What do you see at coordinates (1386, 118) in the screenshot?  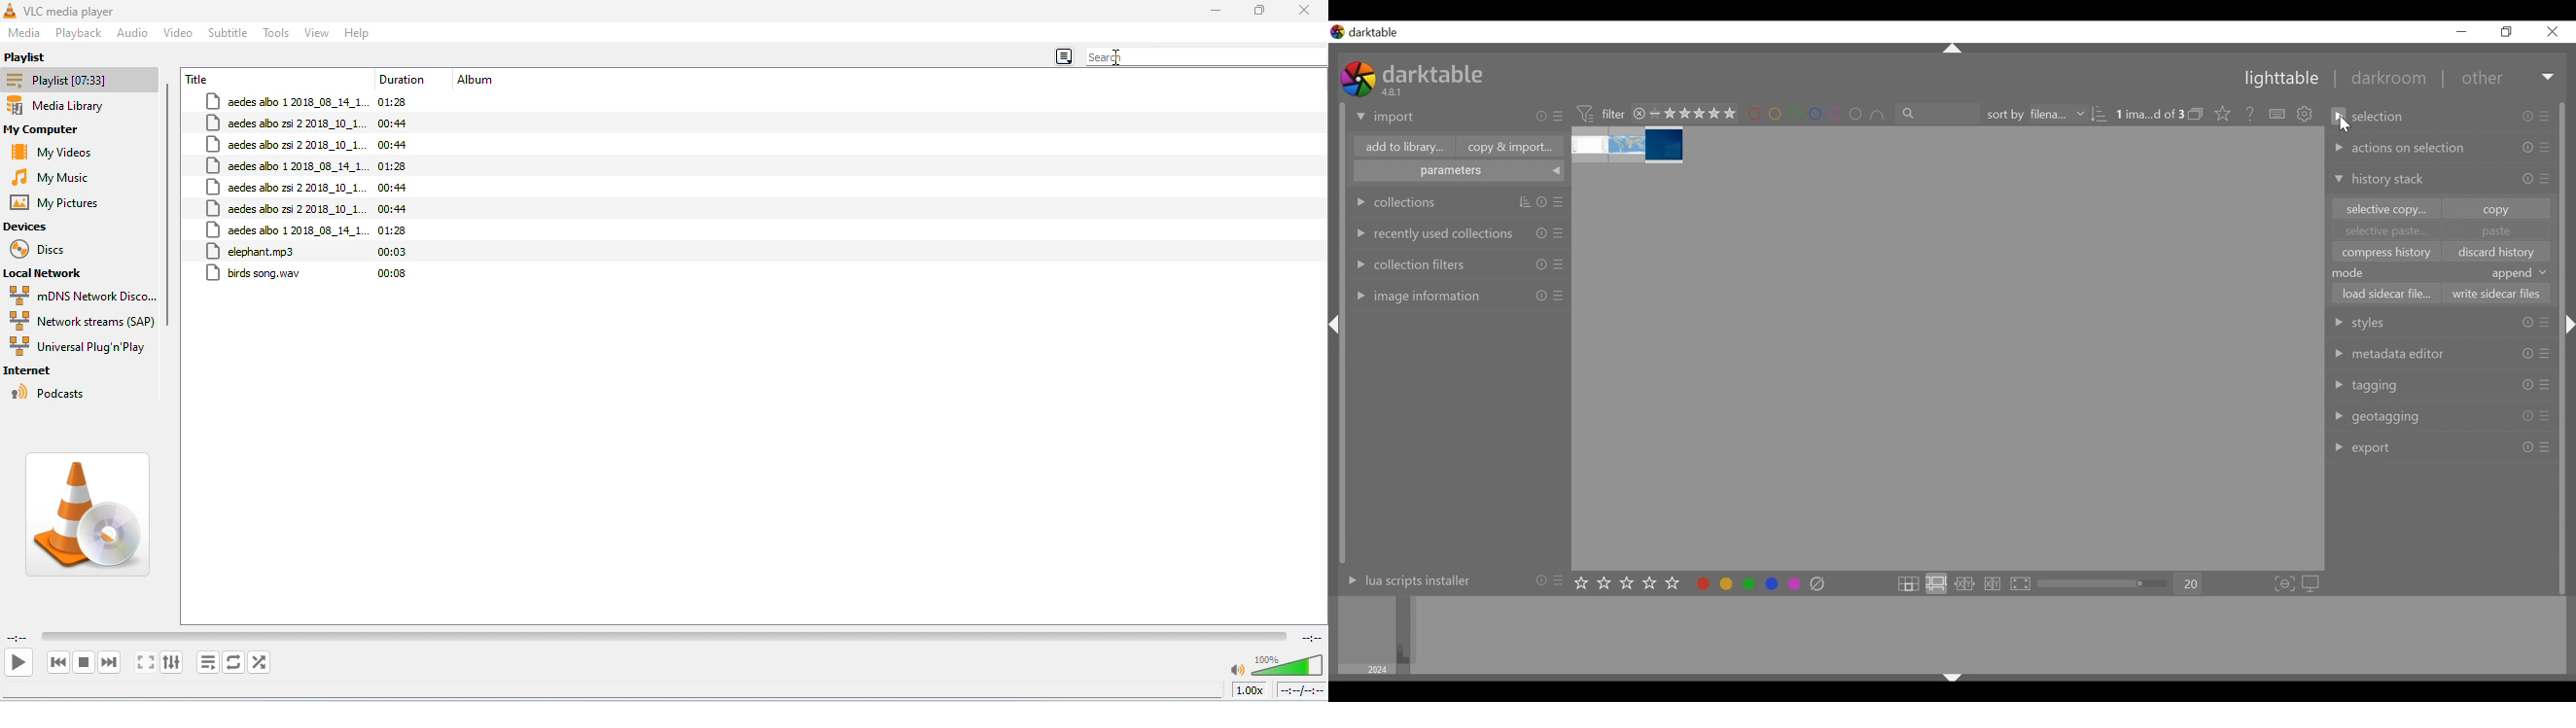 I see `import` at bounding box center [1386, 118].